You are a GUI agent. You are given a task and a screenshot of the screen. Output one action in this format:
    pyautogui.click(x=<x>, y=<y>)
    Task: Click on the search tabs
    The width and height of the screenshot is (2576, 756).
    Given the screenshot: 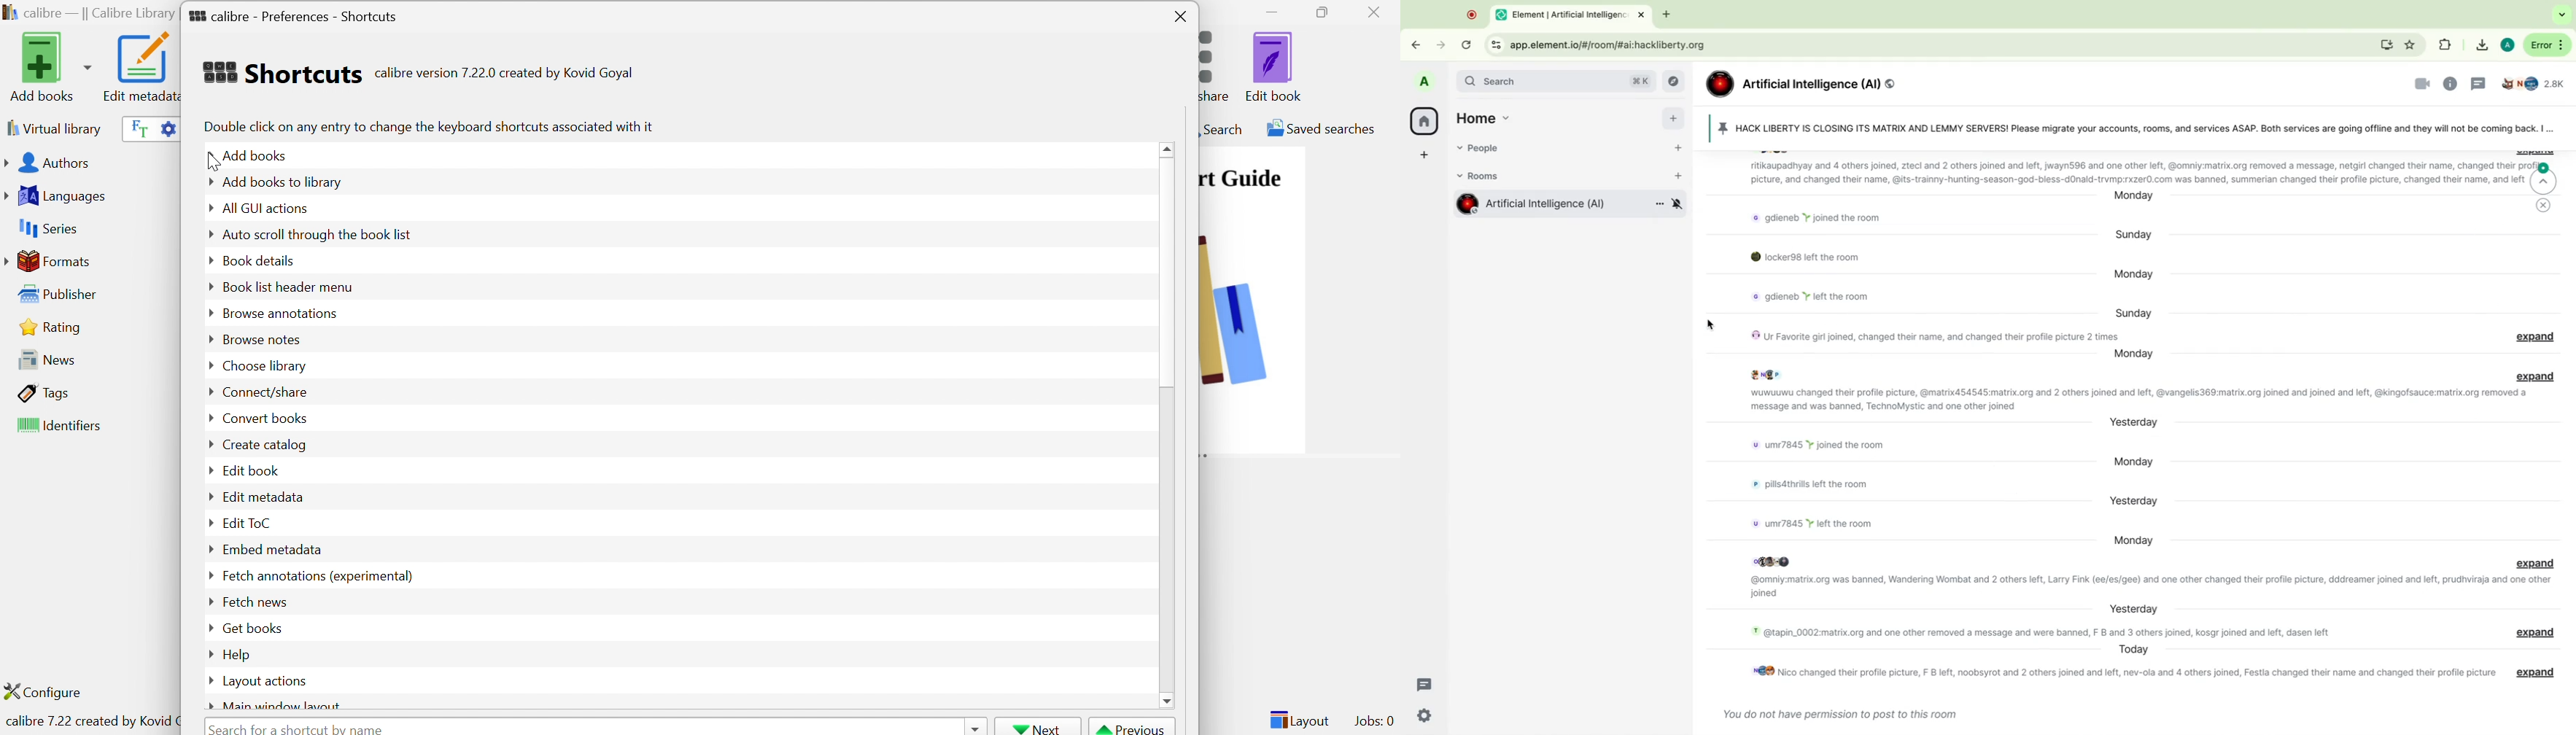 What is the action you would take?
    pyautogui.click(x=2562, y=15)
    